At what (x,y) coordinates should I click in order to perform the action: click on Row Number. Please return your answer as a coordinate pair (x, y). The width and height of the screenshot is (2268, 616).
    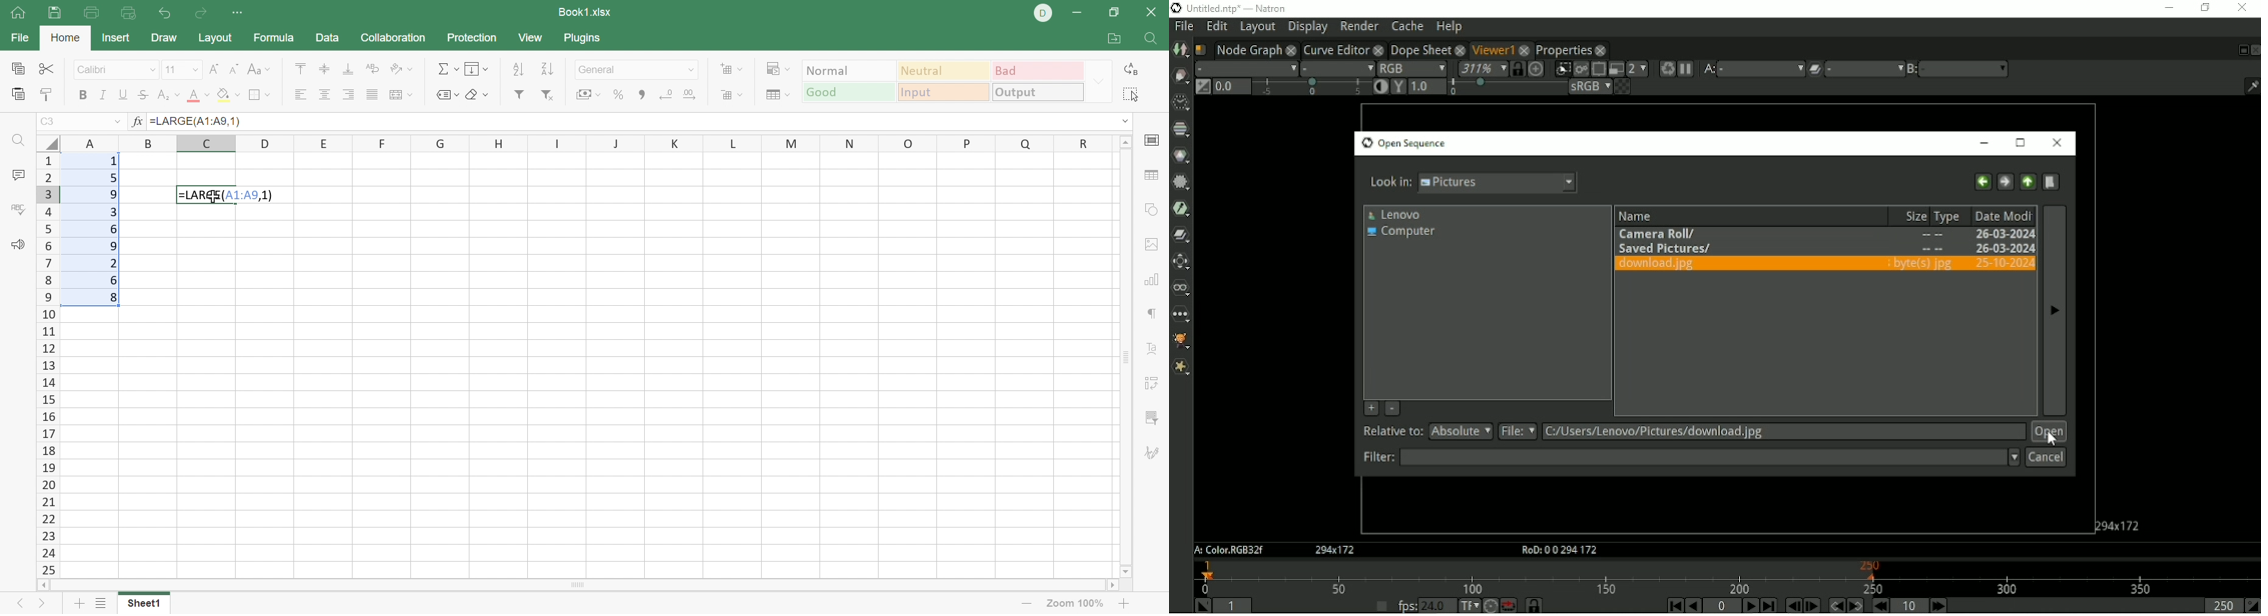
    Looking at the image, I should click on (49, 364).